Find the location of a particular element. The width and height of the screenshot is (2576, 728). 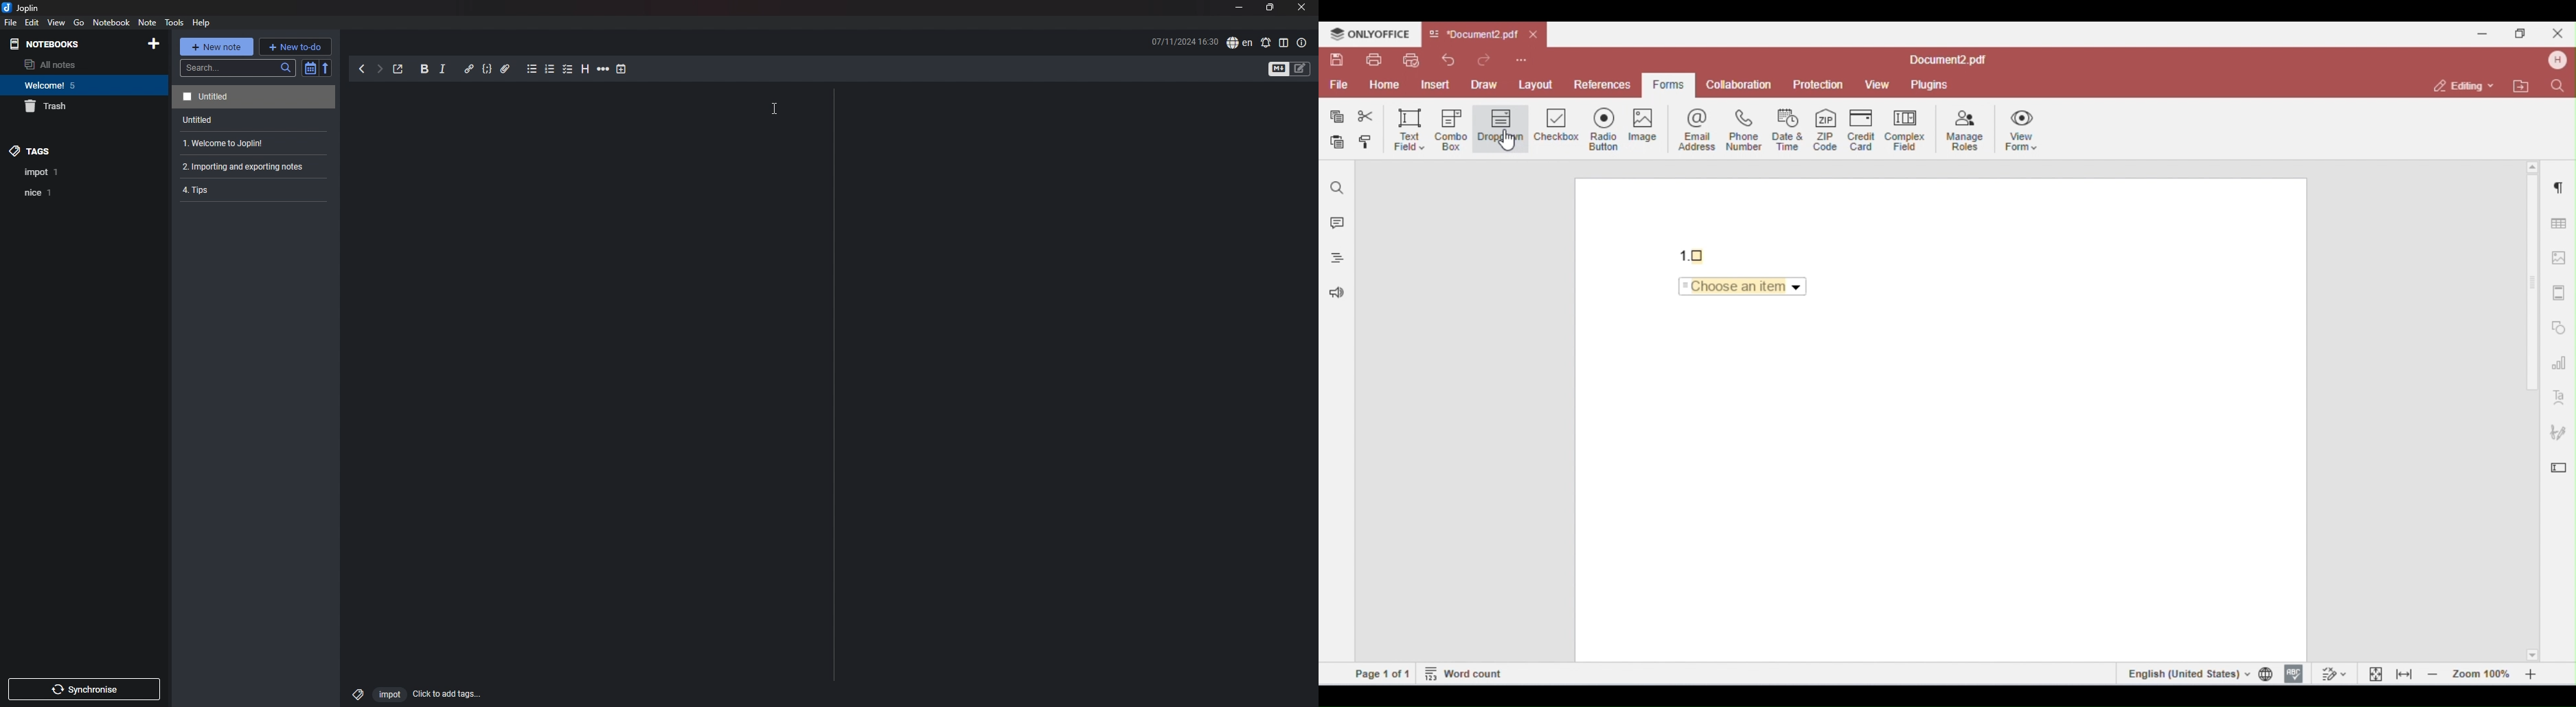

joplin is located at coordinates (23, 8).